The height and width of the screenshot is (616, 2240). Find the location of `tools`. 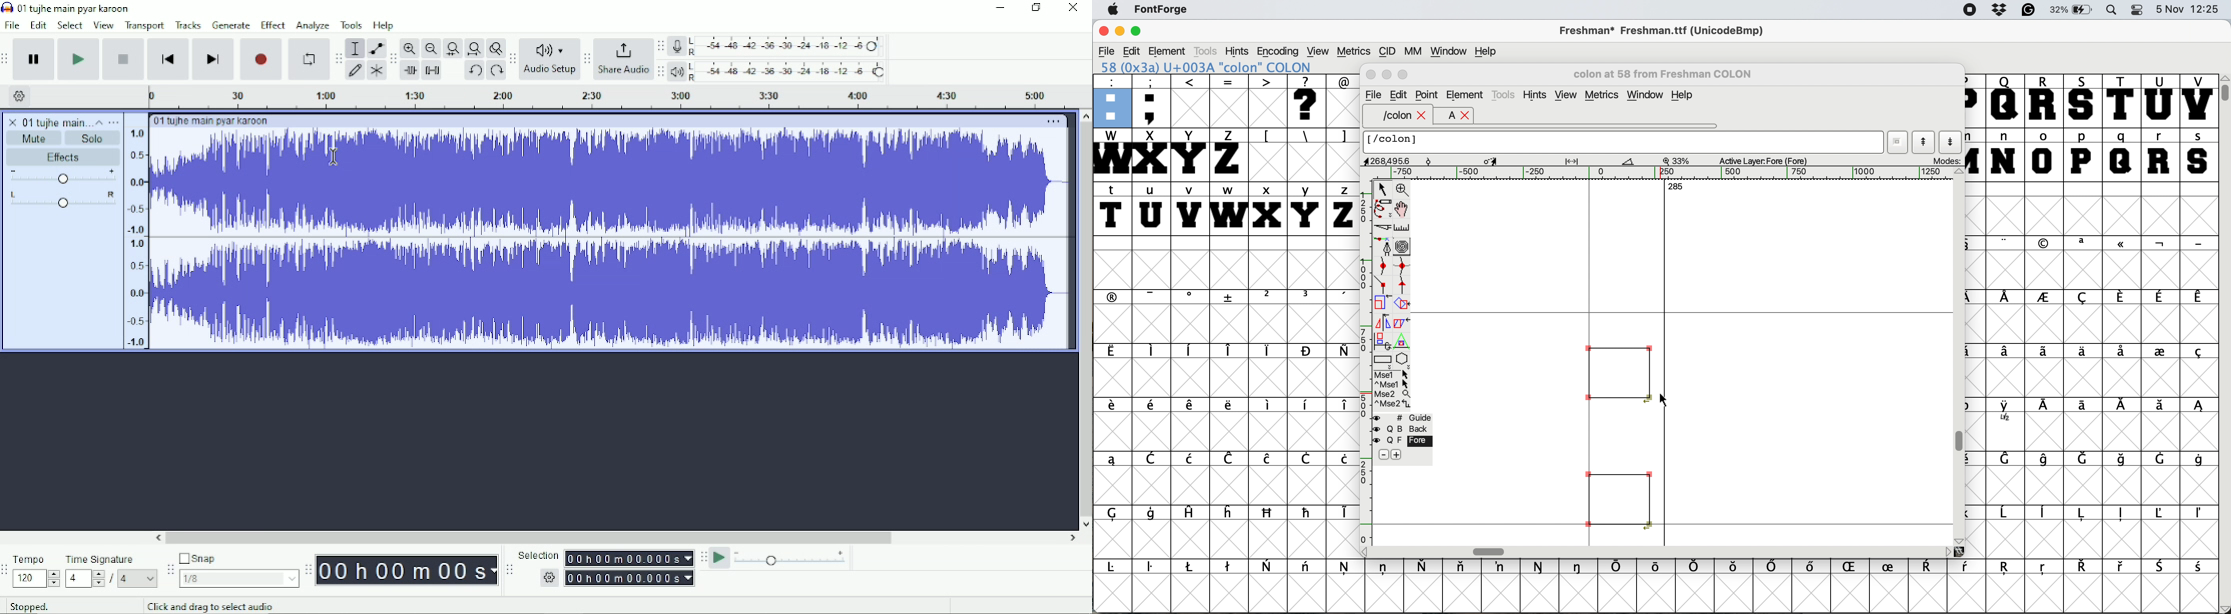

tools is located at coordinates (1209, 50).